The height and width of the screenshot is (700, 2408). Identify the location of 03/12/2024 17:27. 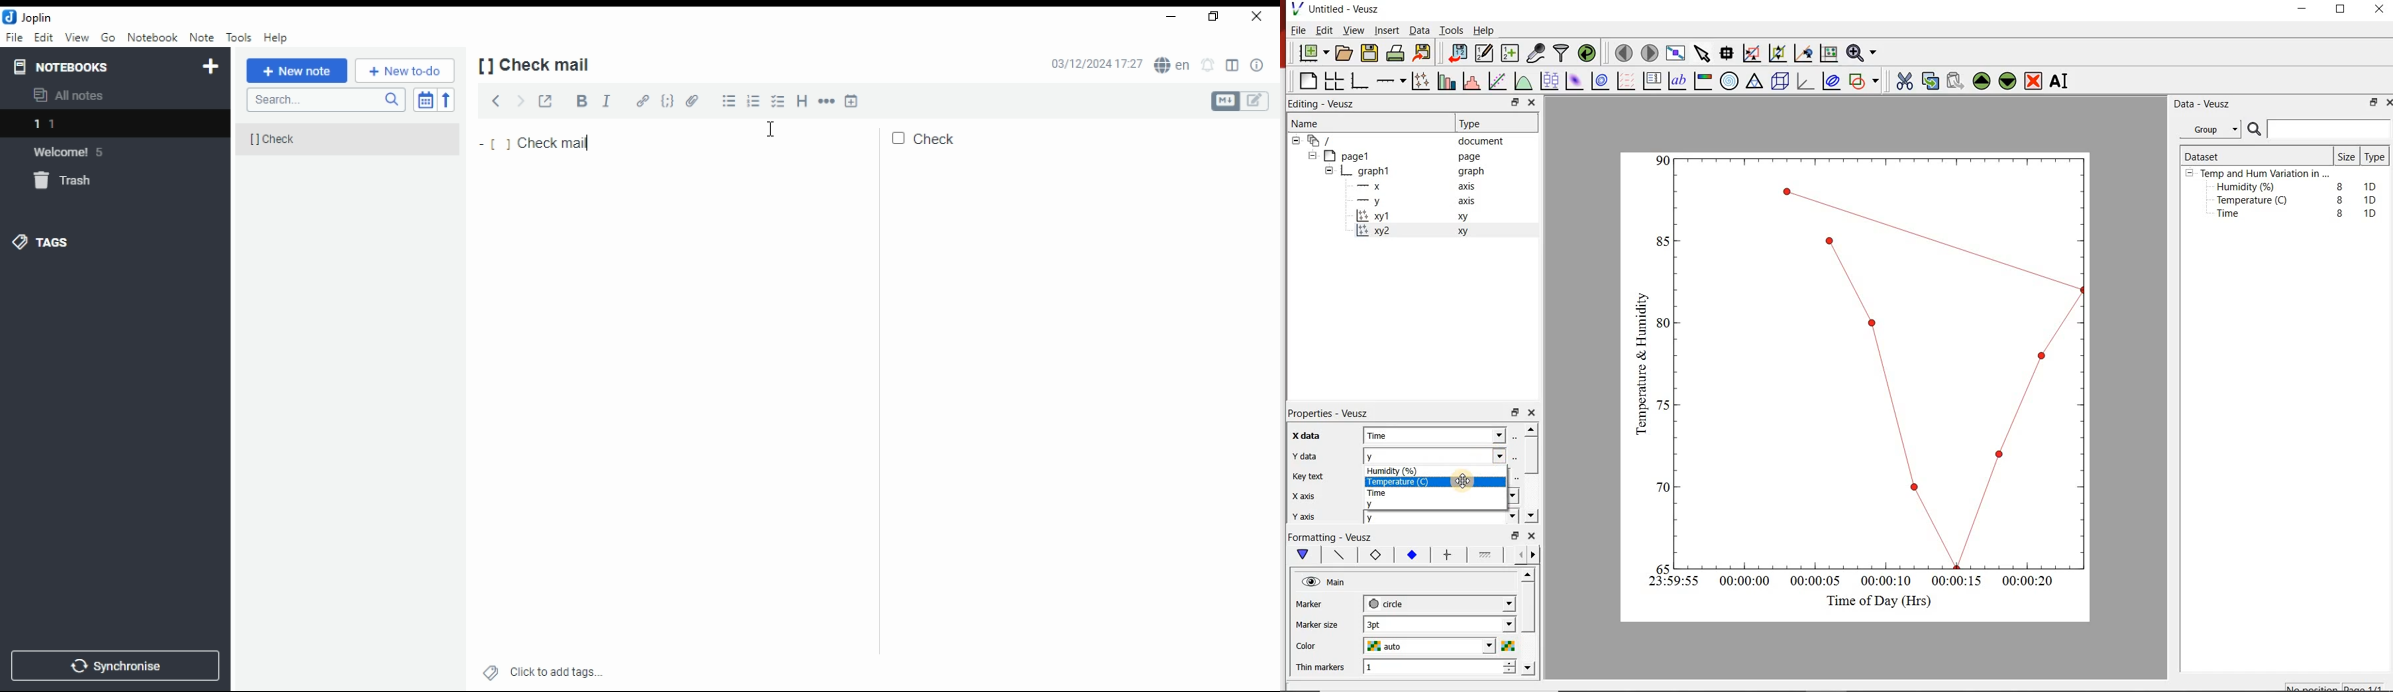
(1096, 64).